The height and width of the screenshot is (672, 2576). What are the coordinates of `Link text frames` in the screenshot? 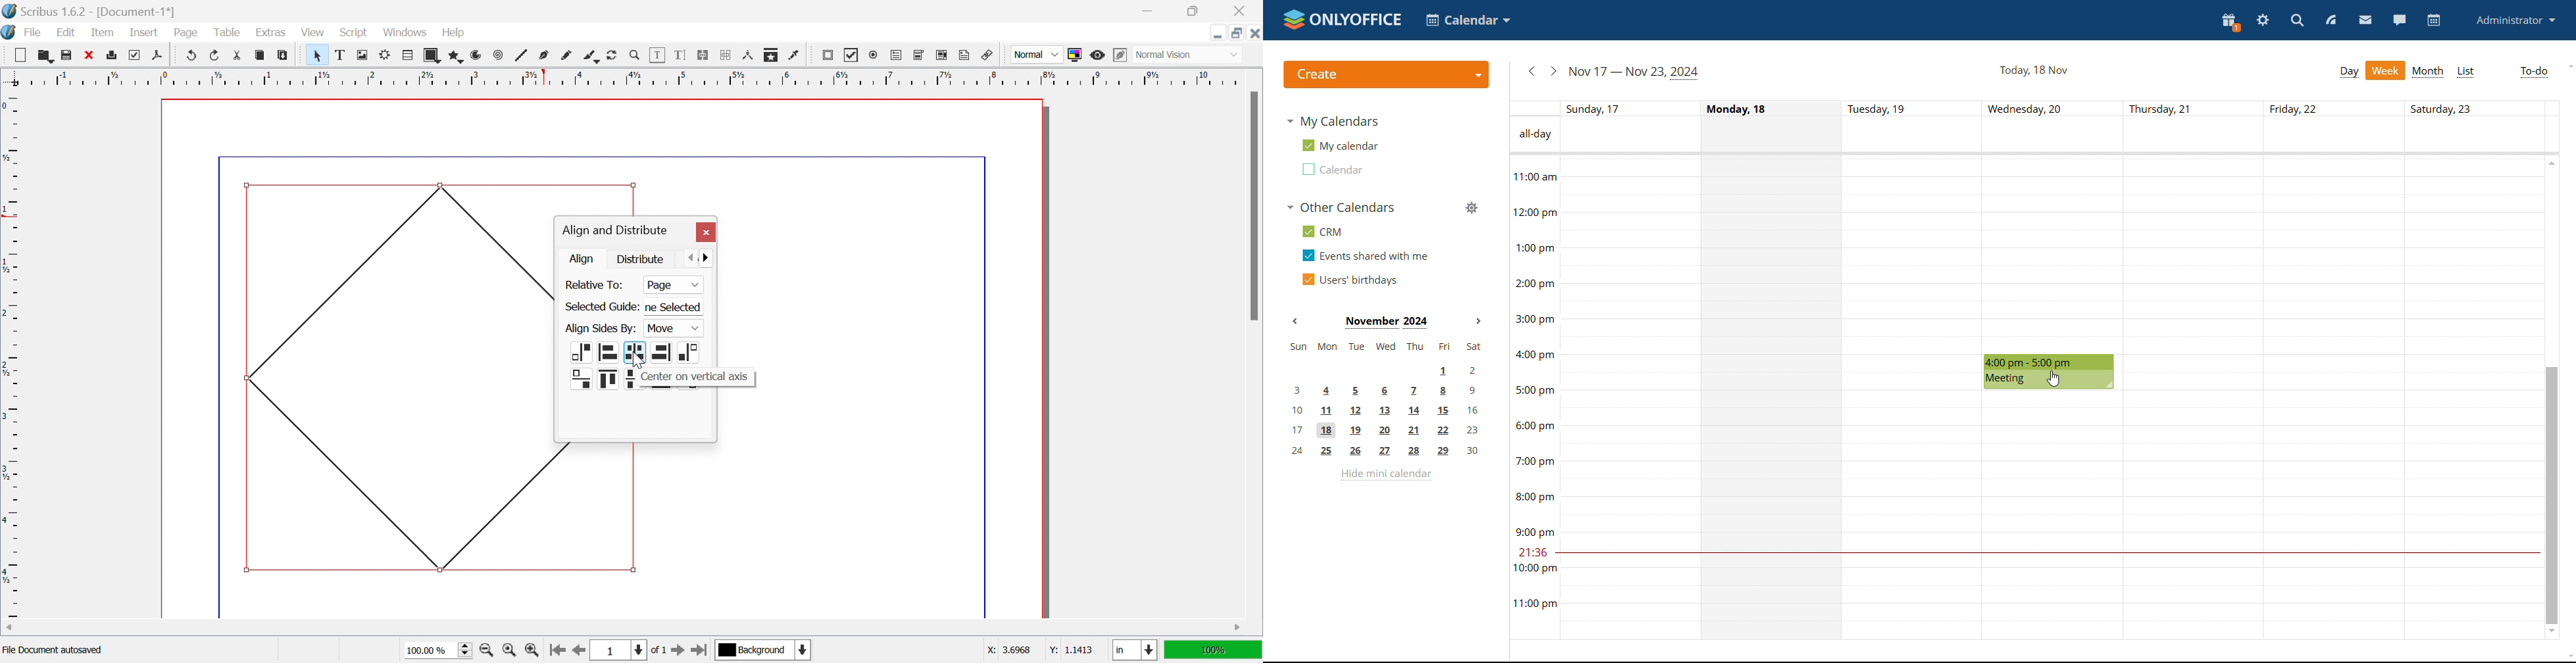 It's located at (702, 55).